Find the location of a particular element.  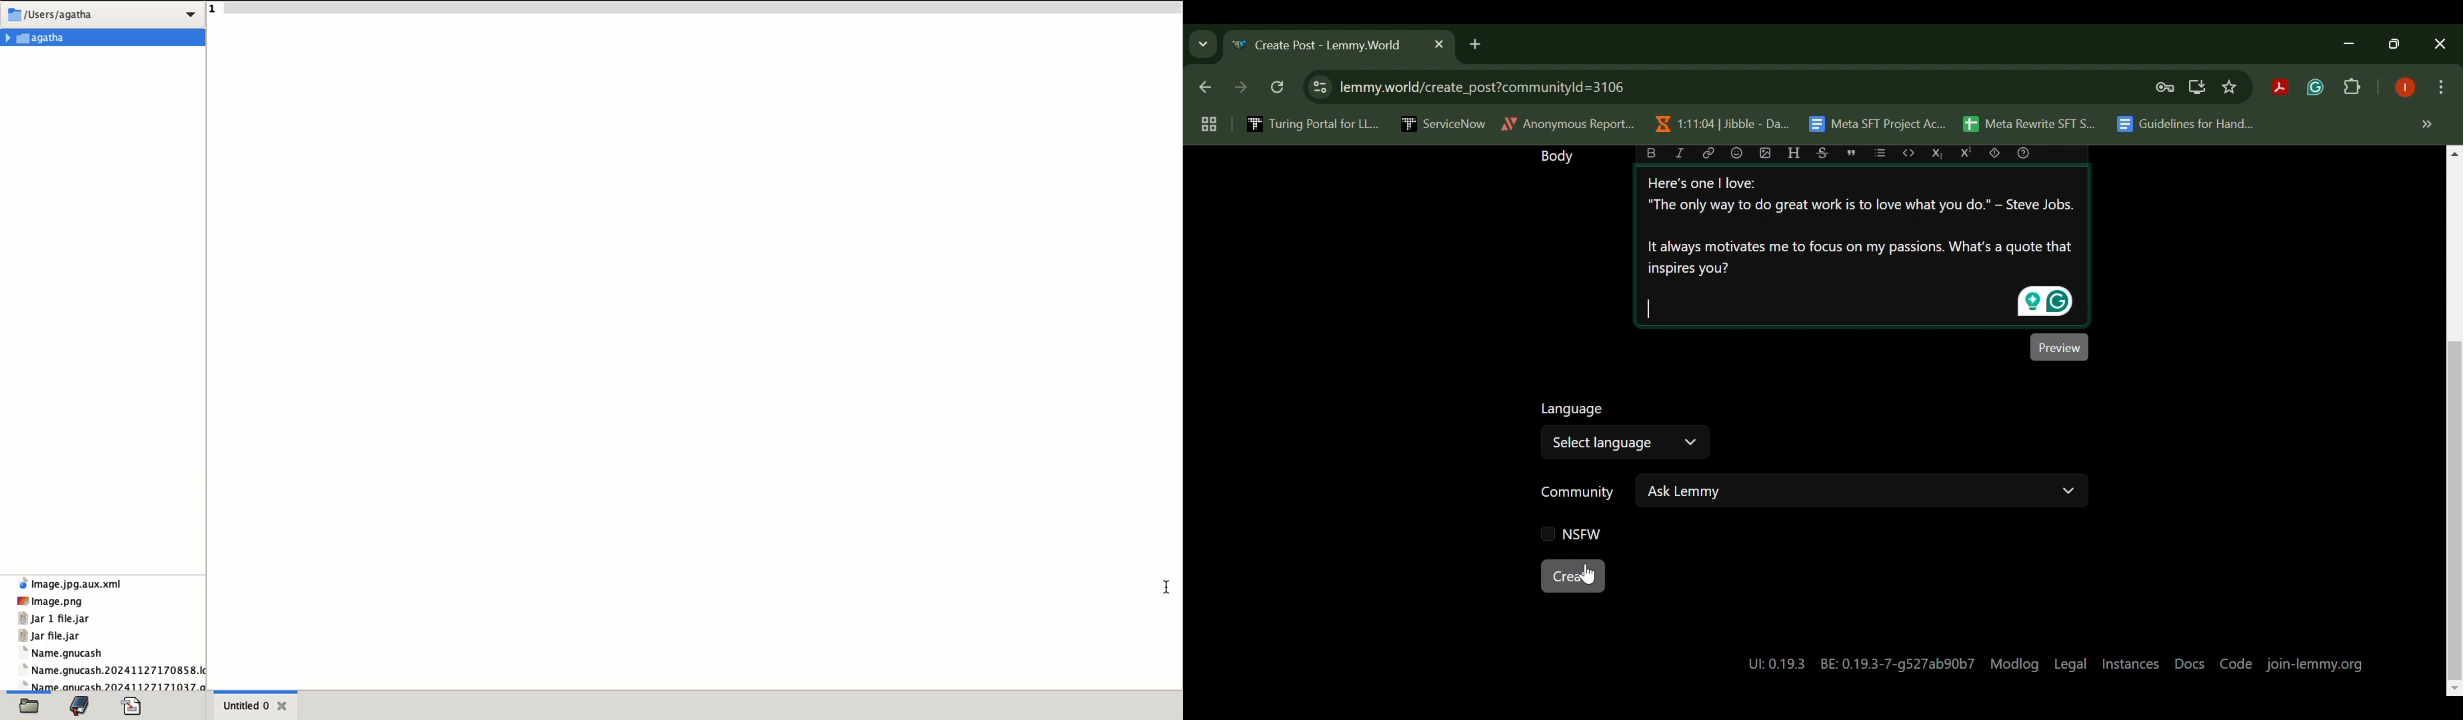

image.jpg.aux.xml is located at coordinates (67, 584).